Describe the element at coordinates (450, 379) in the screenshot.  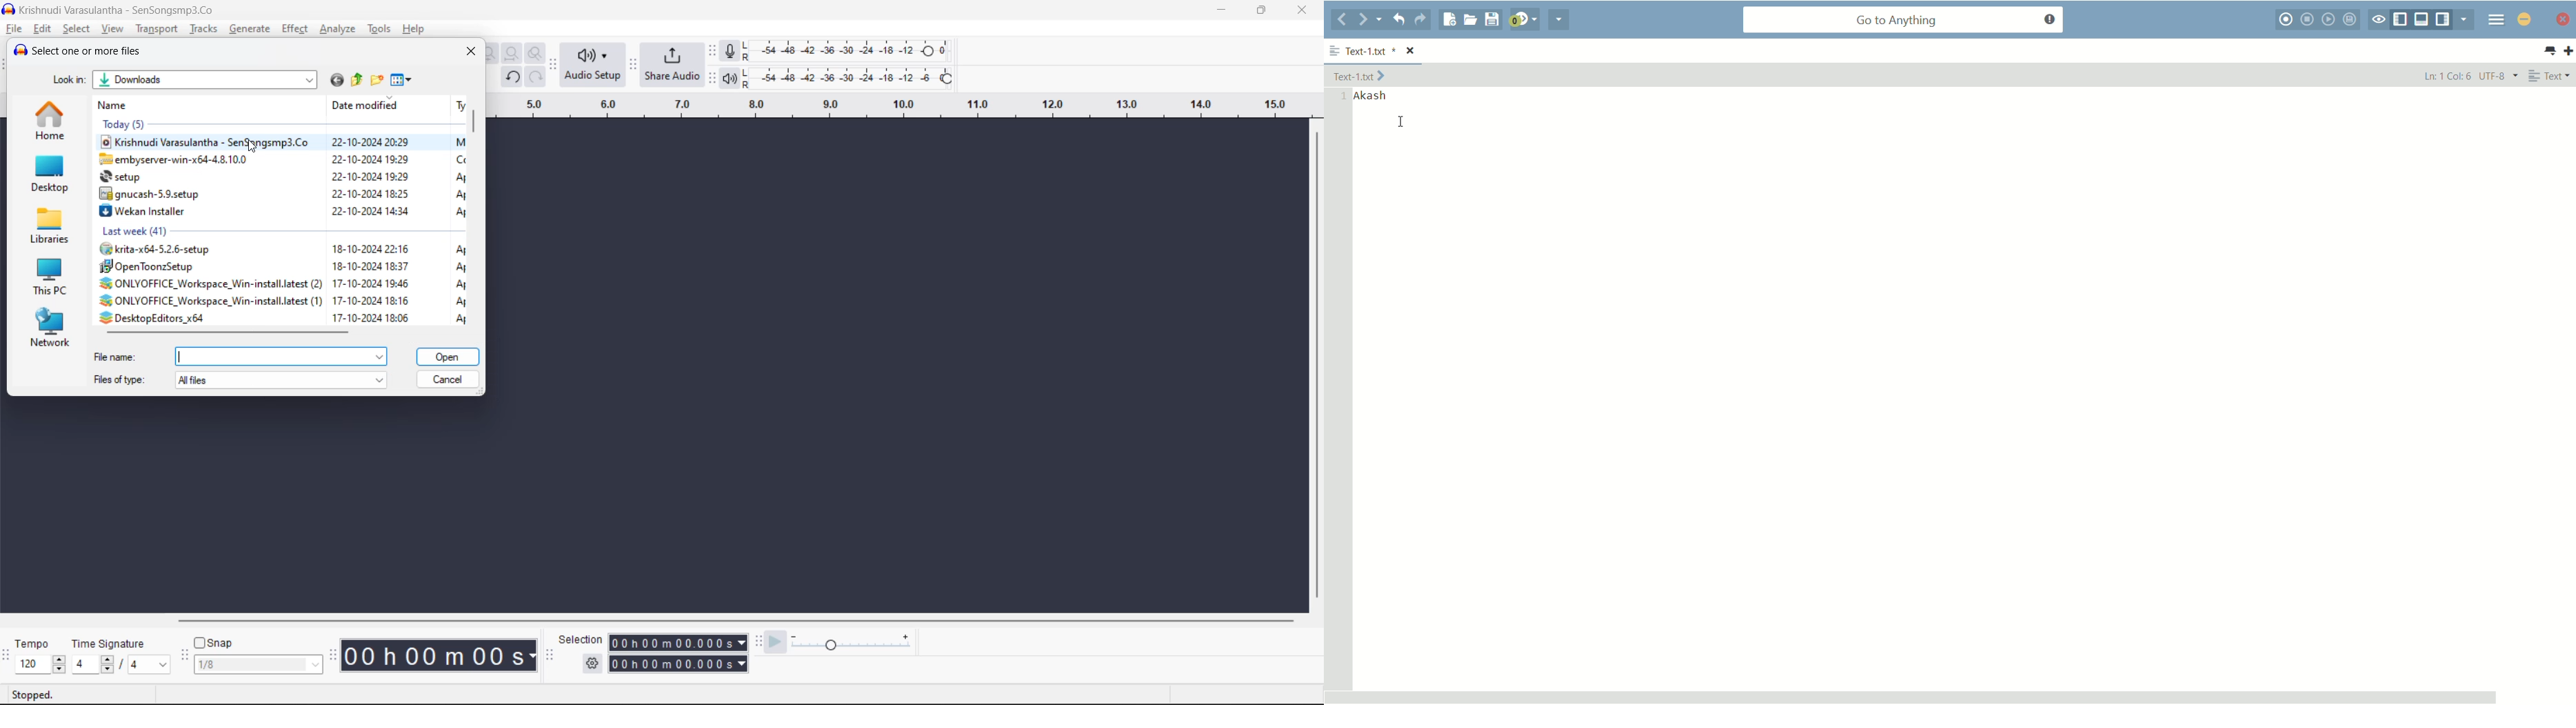
I see `cancel` at that location.